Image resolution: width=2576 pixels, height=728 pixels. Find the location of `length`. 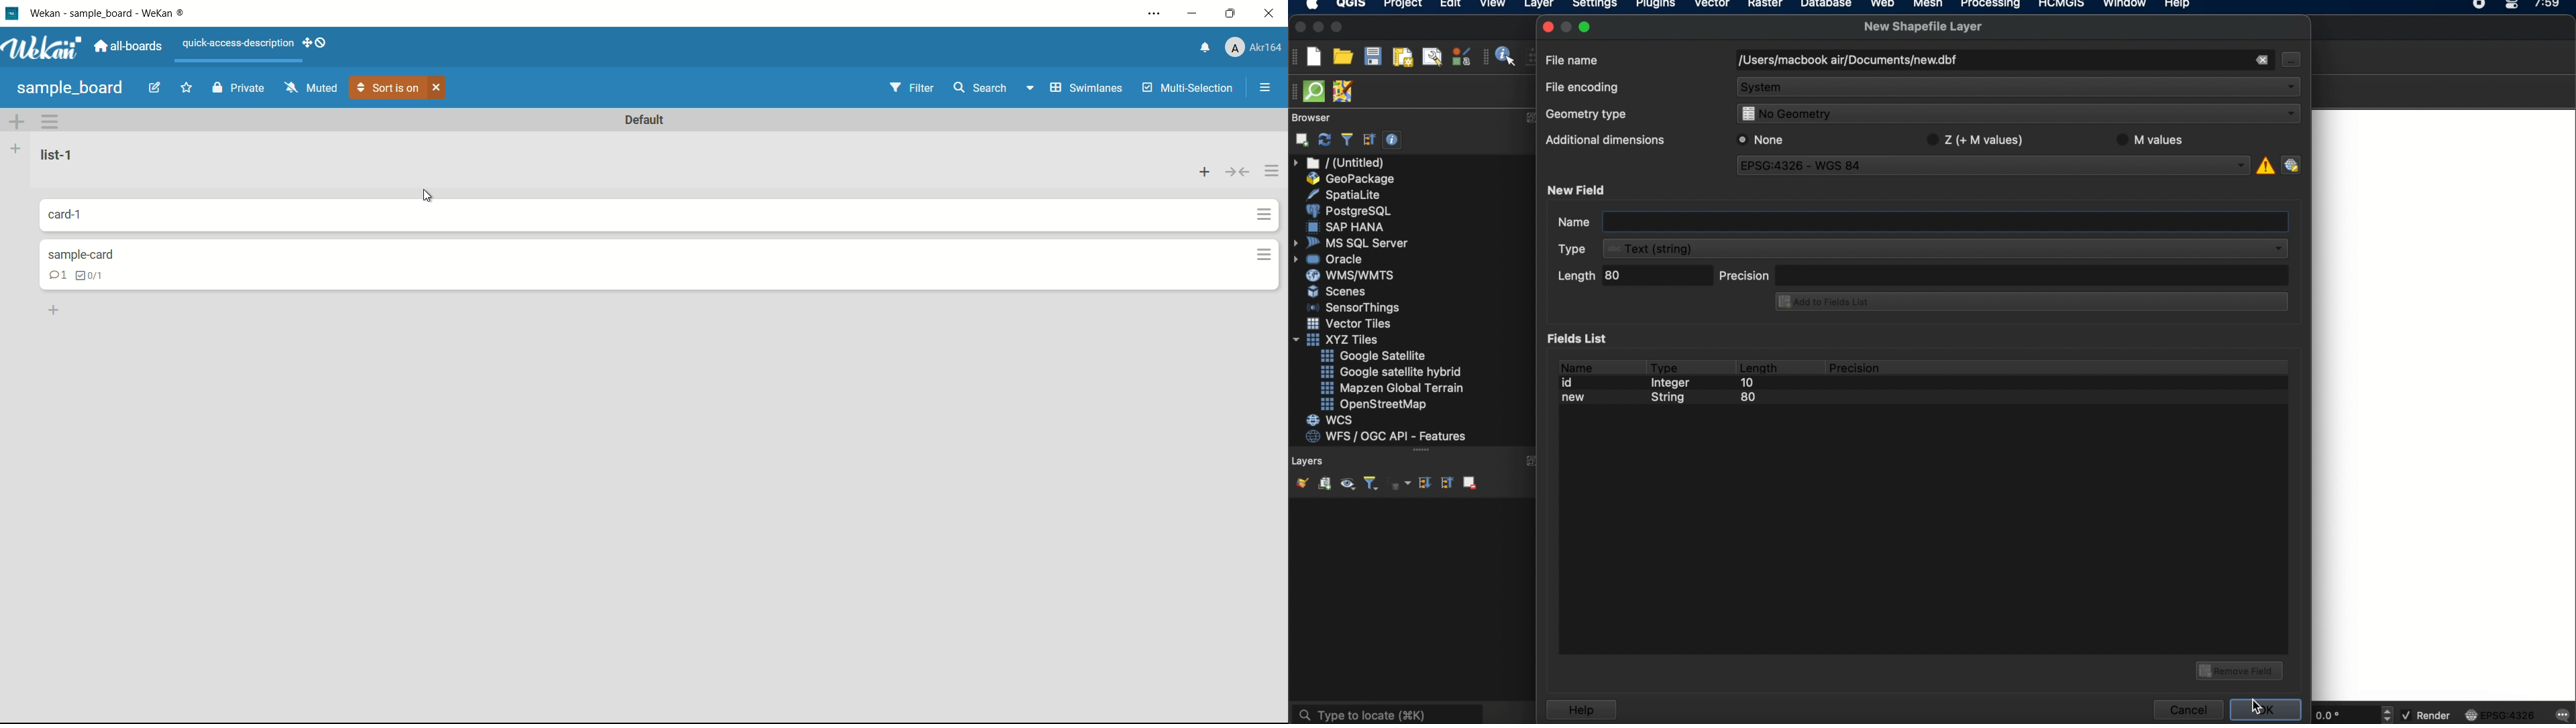

length is located at coordinates (1758, 365).